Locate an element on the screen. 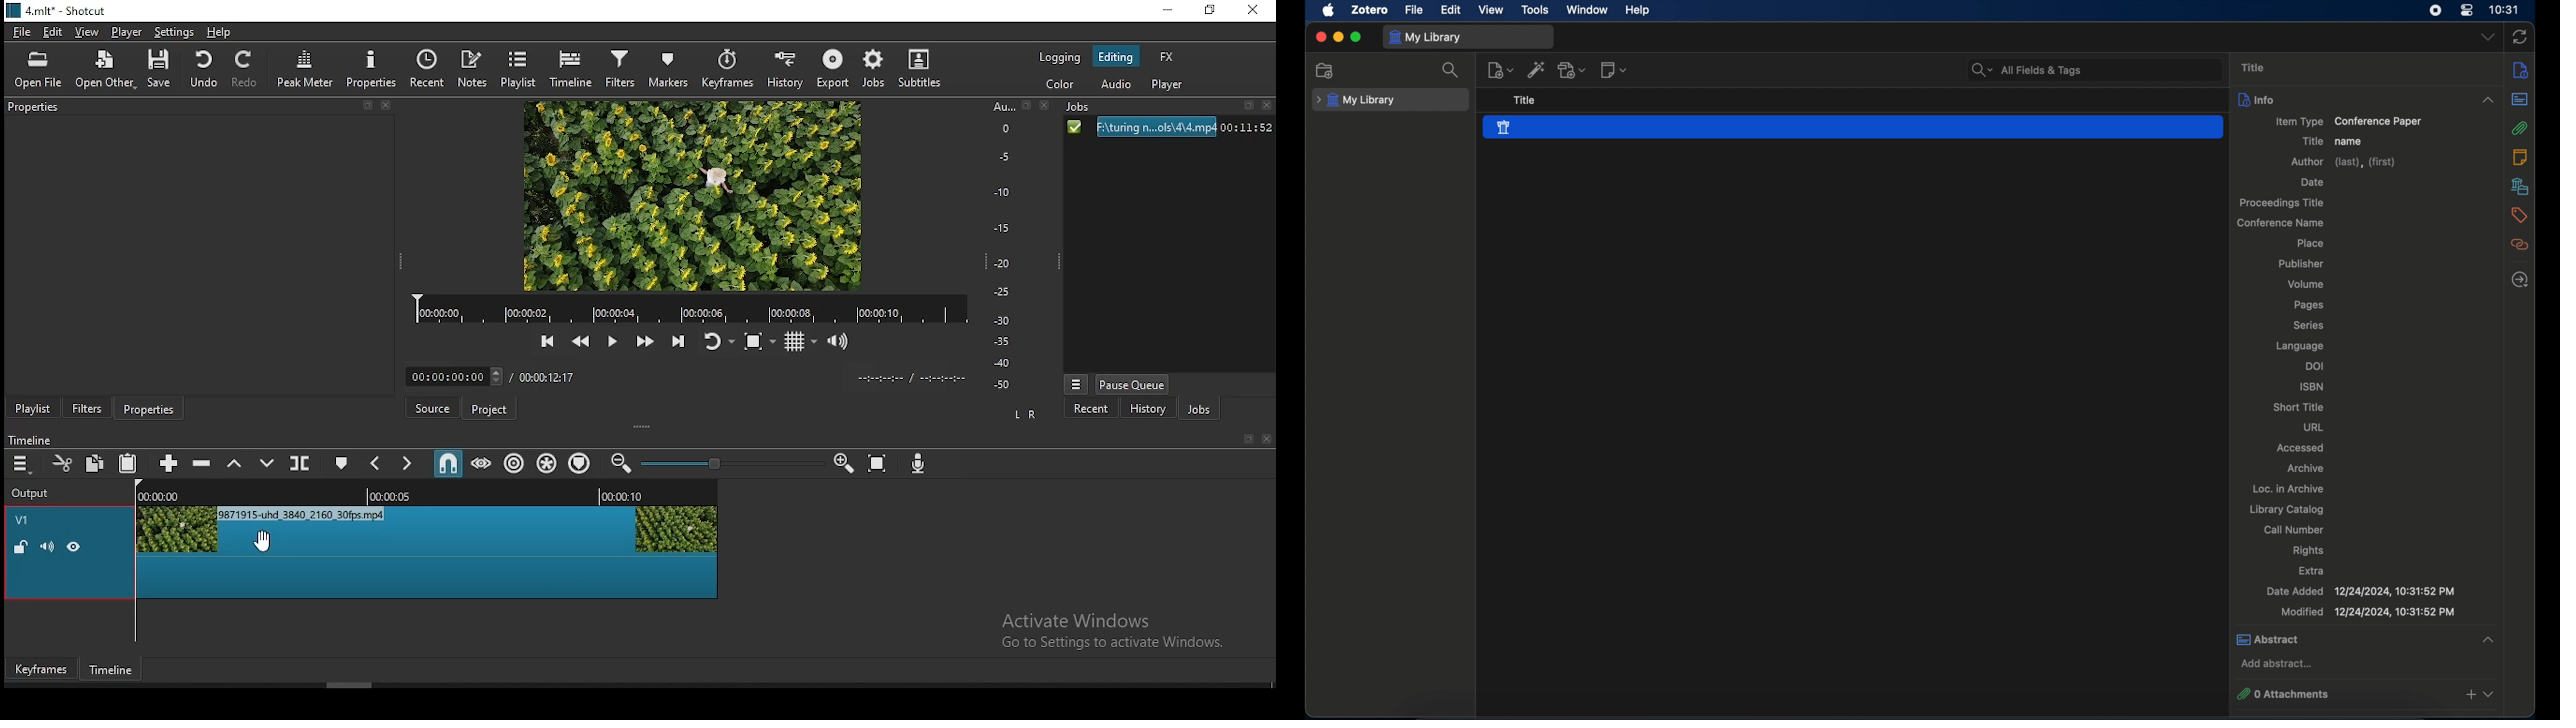  maximize is located at coordinates (1357, 37).